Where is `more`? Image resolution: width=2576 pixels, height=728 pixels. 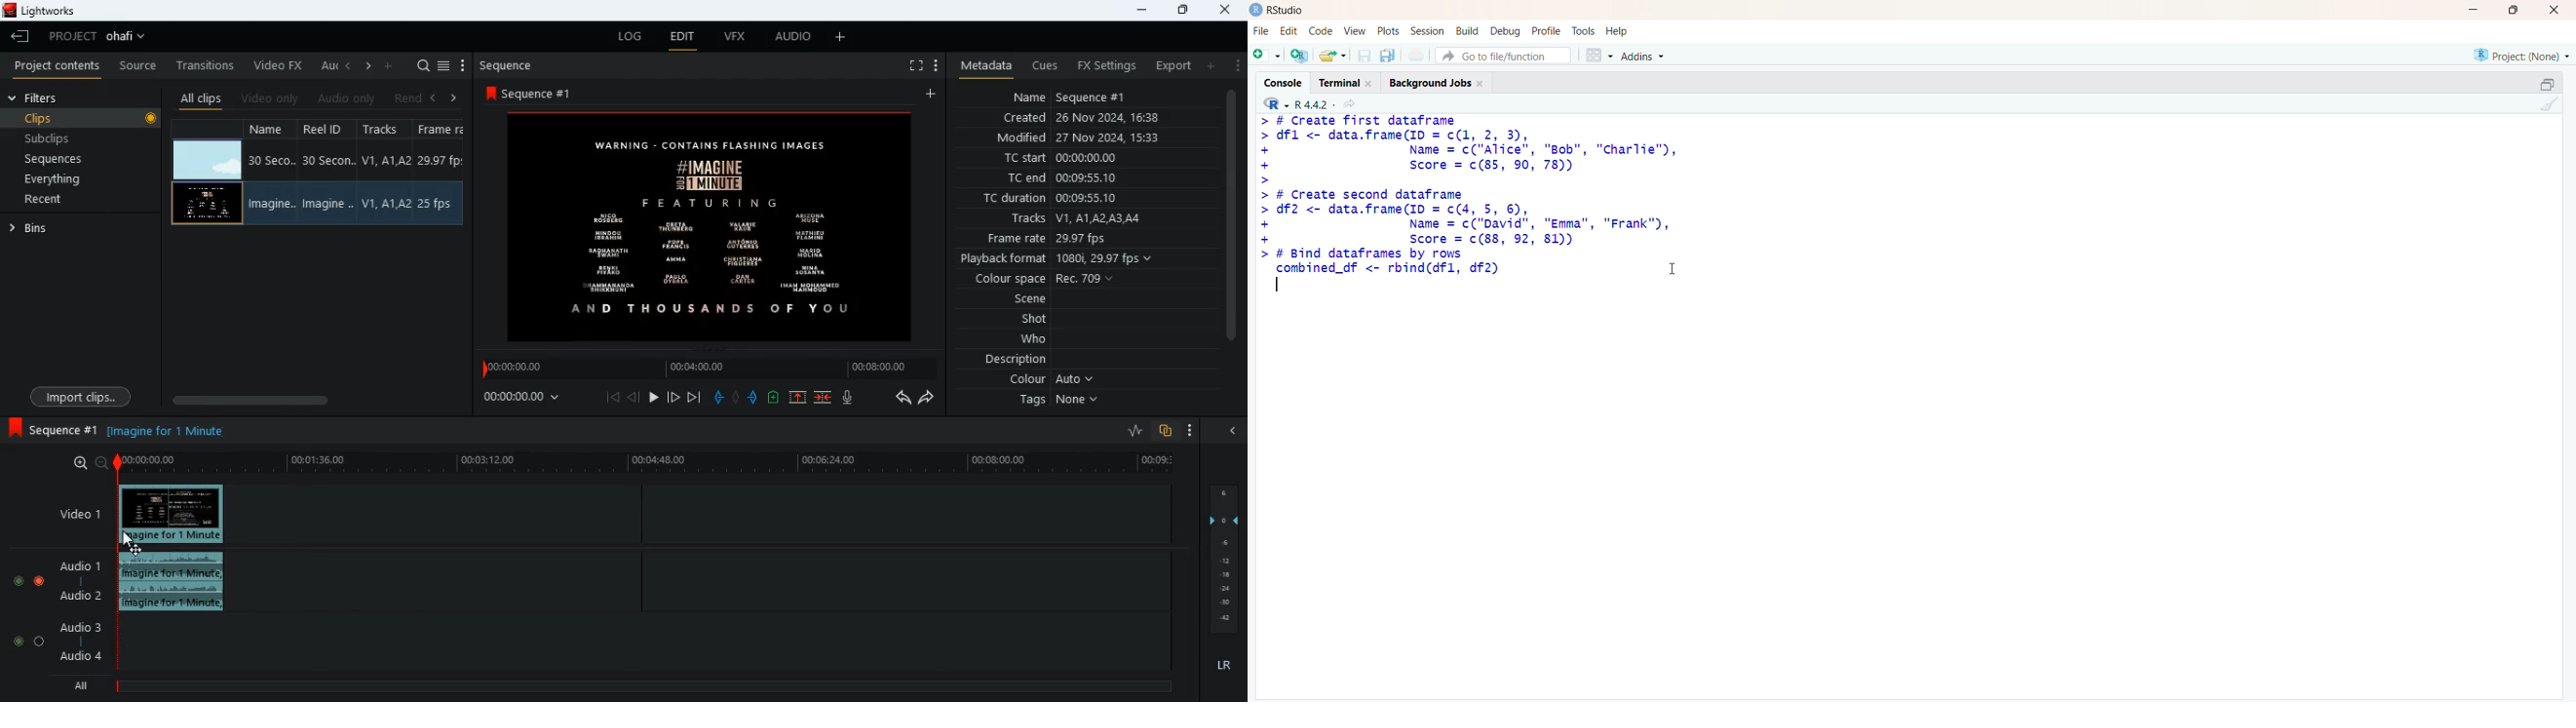 more is located at coordinates (1185, 429).